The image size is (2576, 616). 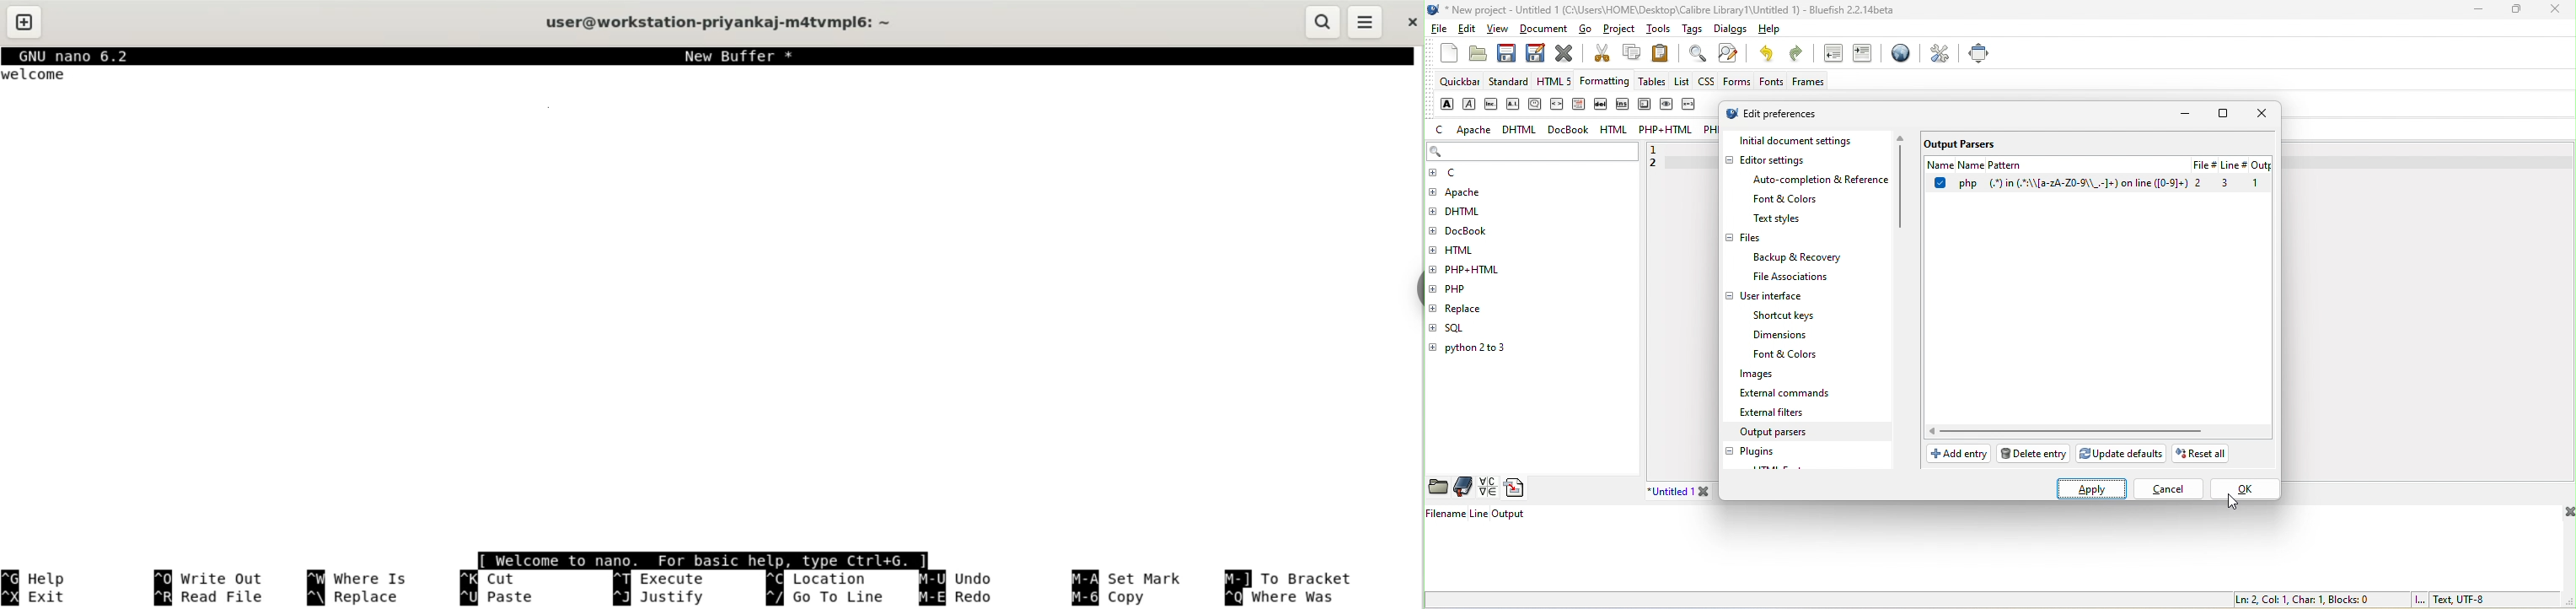 I want to click on tools, so click(x=1656, y=30).